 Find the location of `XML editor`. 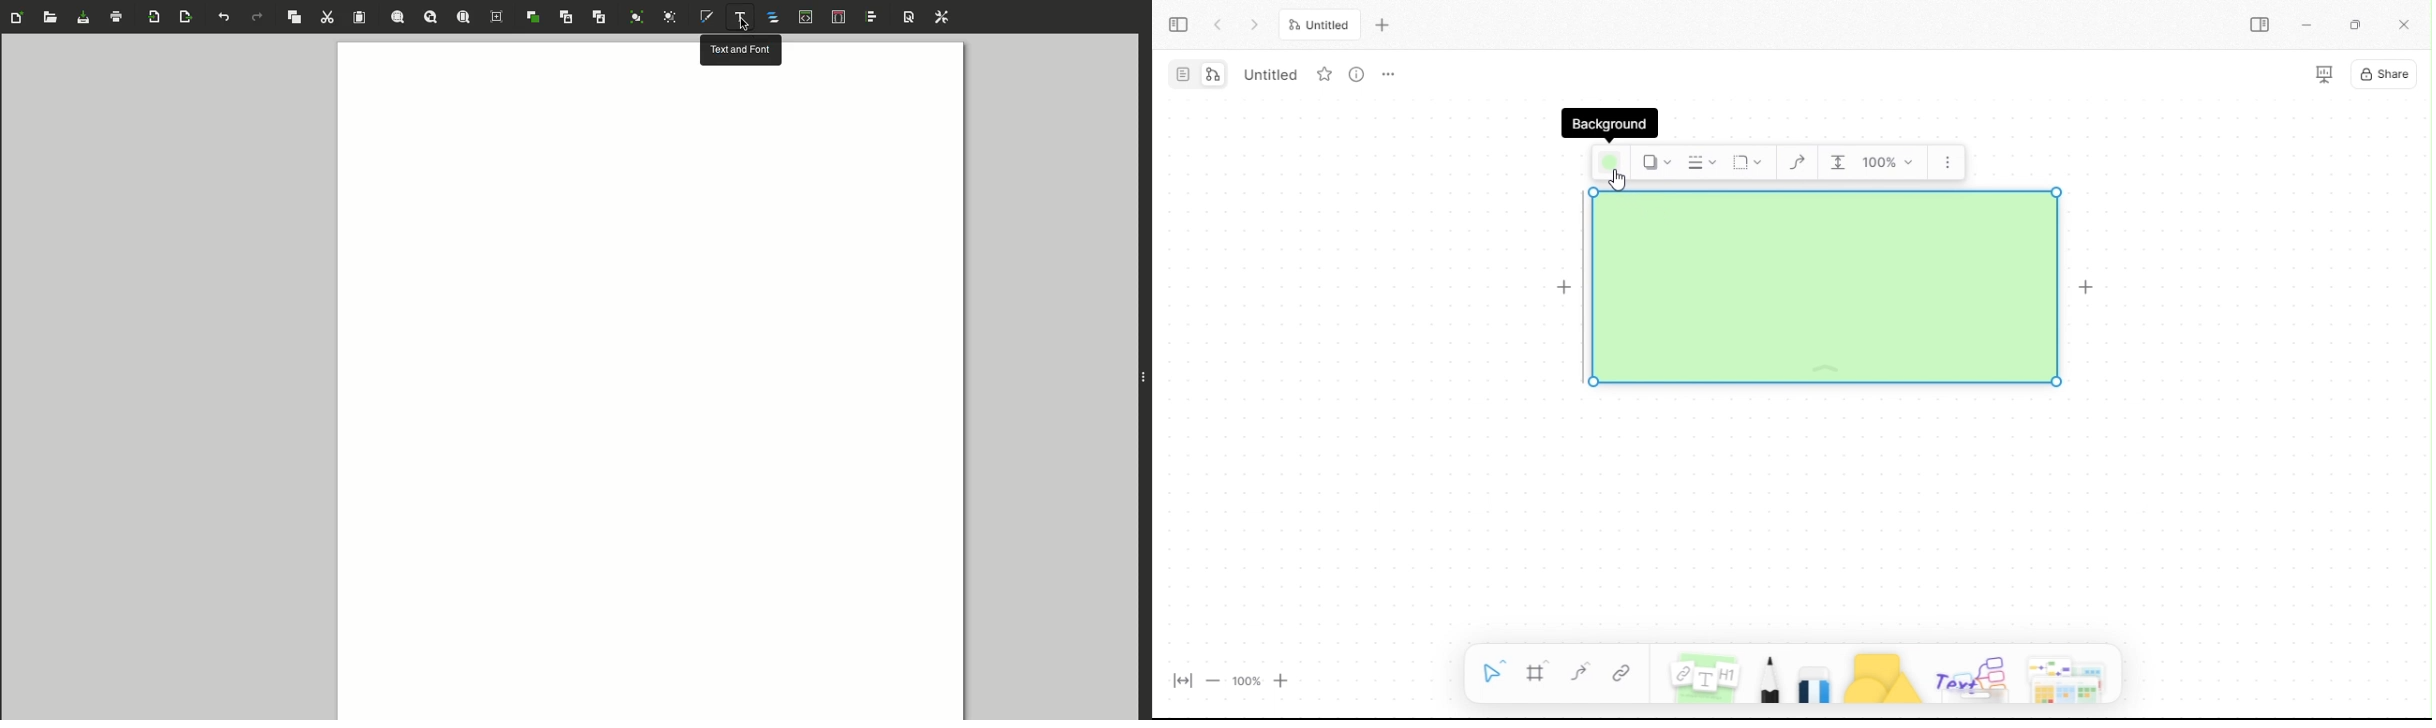

XML editor is located at coordinates (806, 19).